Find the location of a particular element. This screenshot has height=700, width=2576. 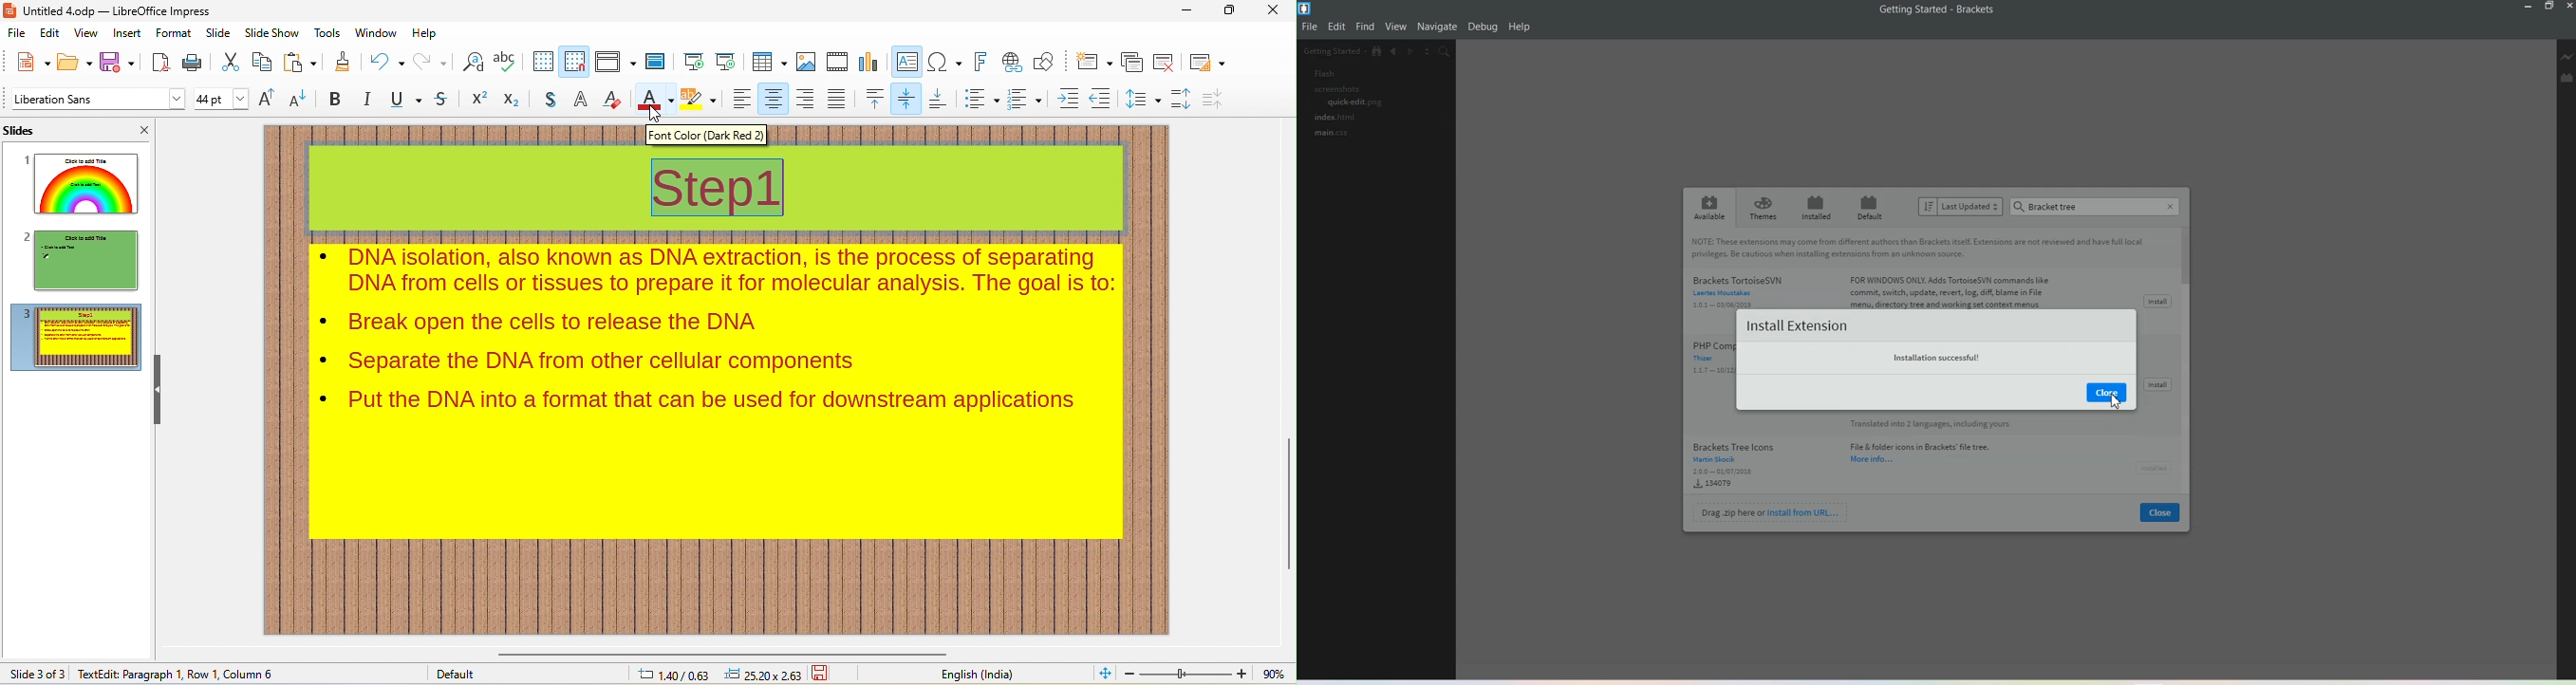

align right is located at coordinates (805, 99).